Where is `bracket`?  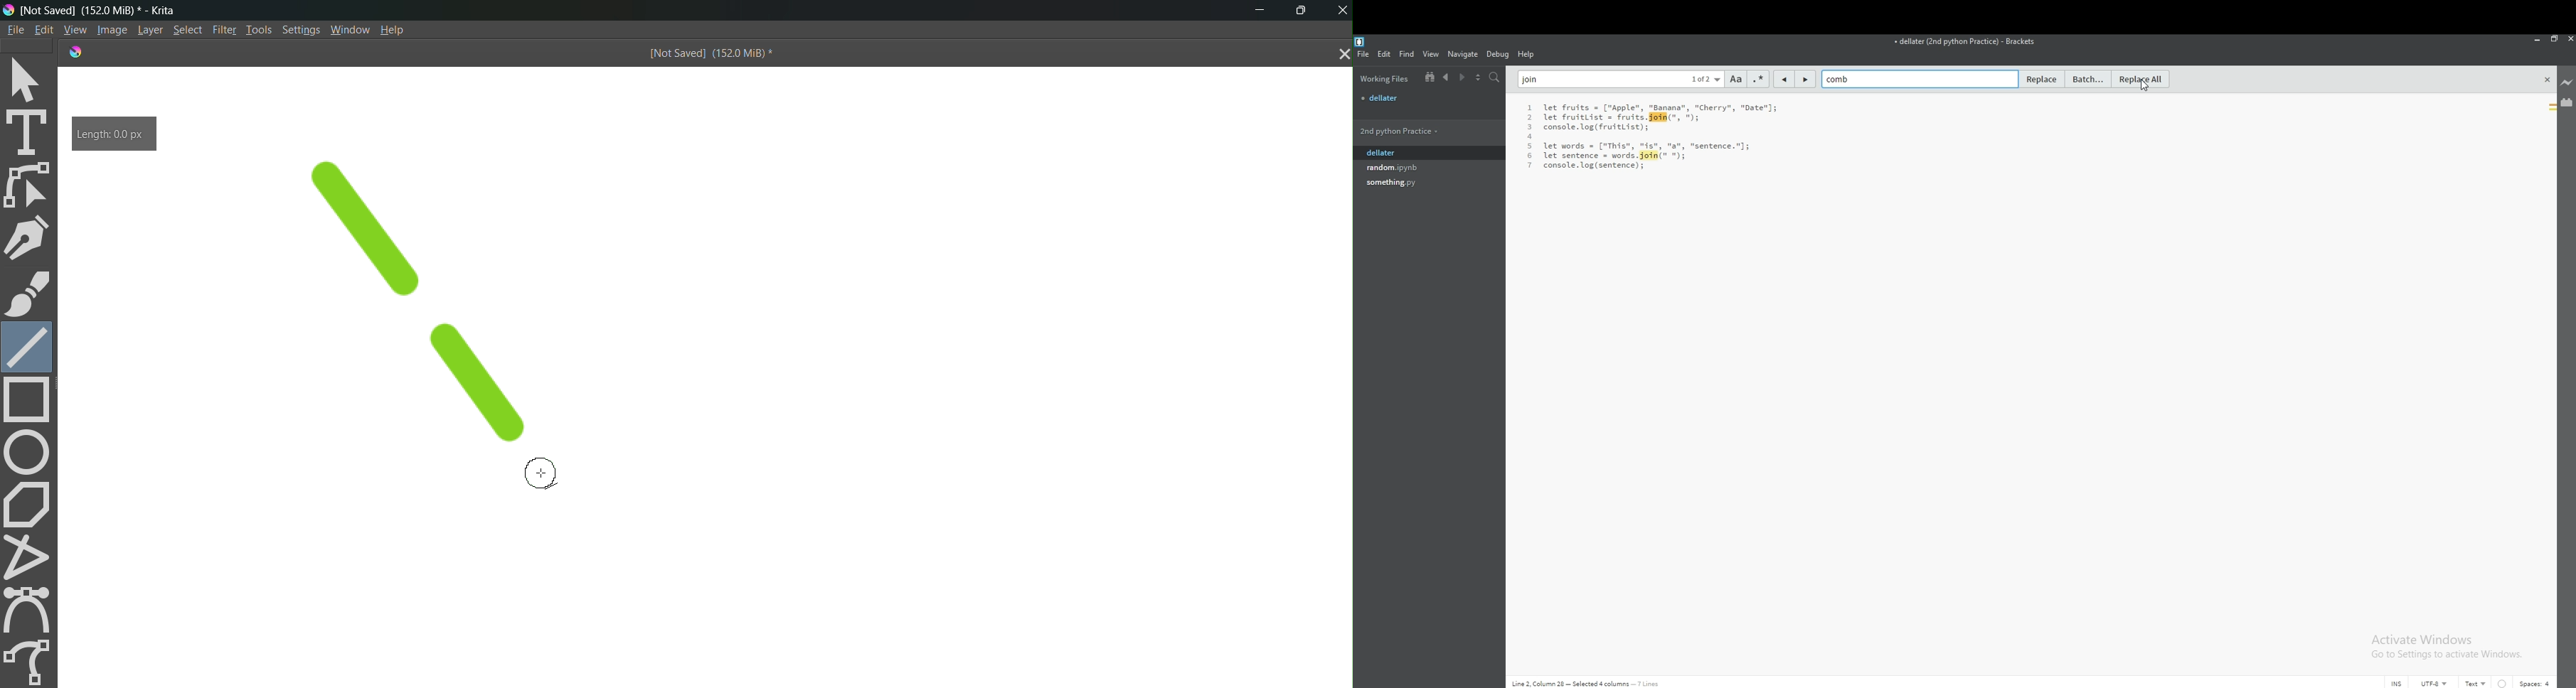 bracket is located at coordinates (1362, 41).